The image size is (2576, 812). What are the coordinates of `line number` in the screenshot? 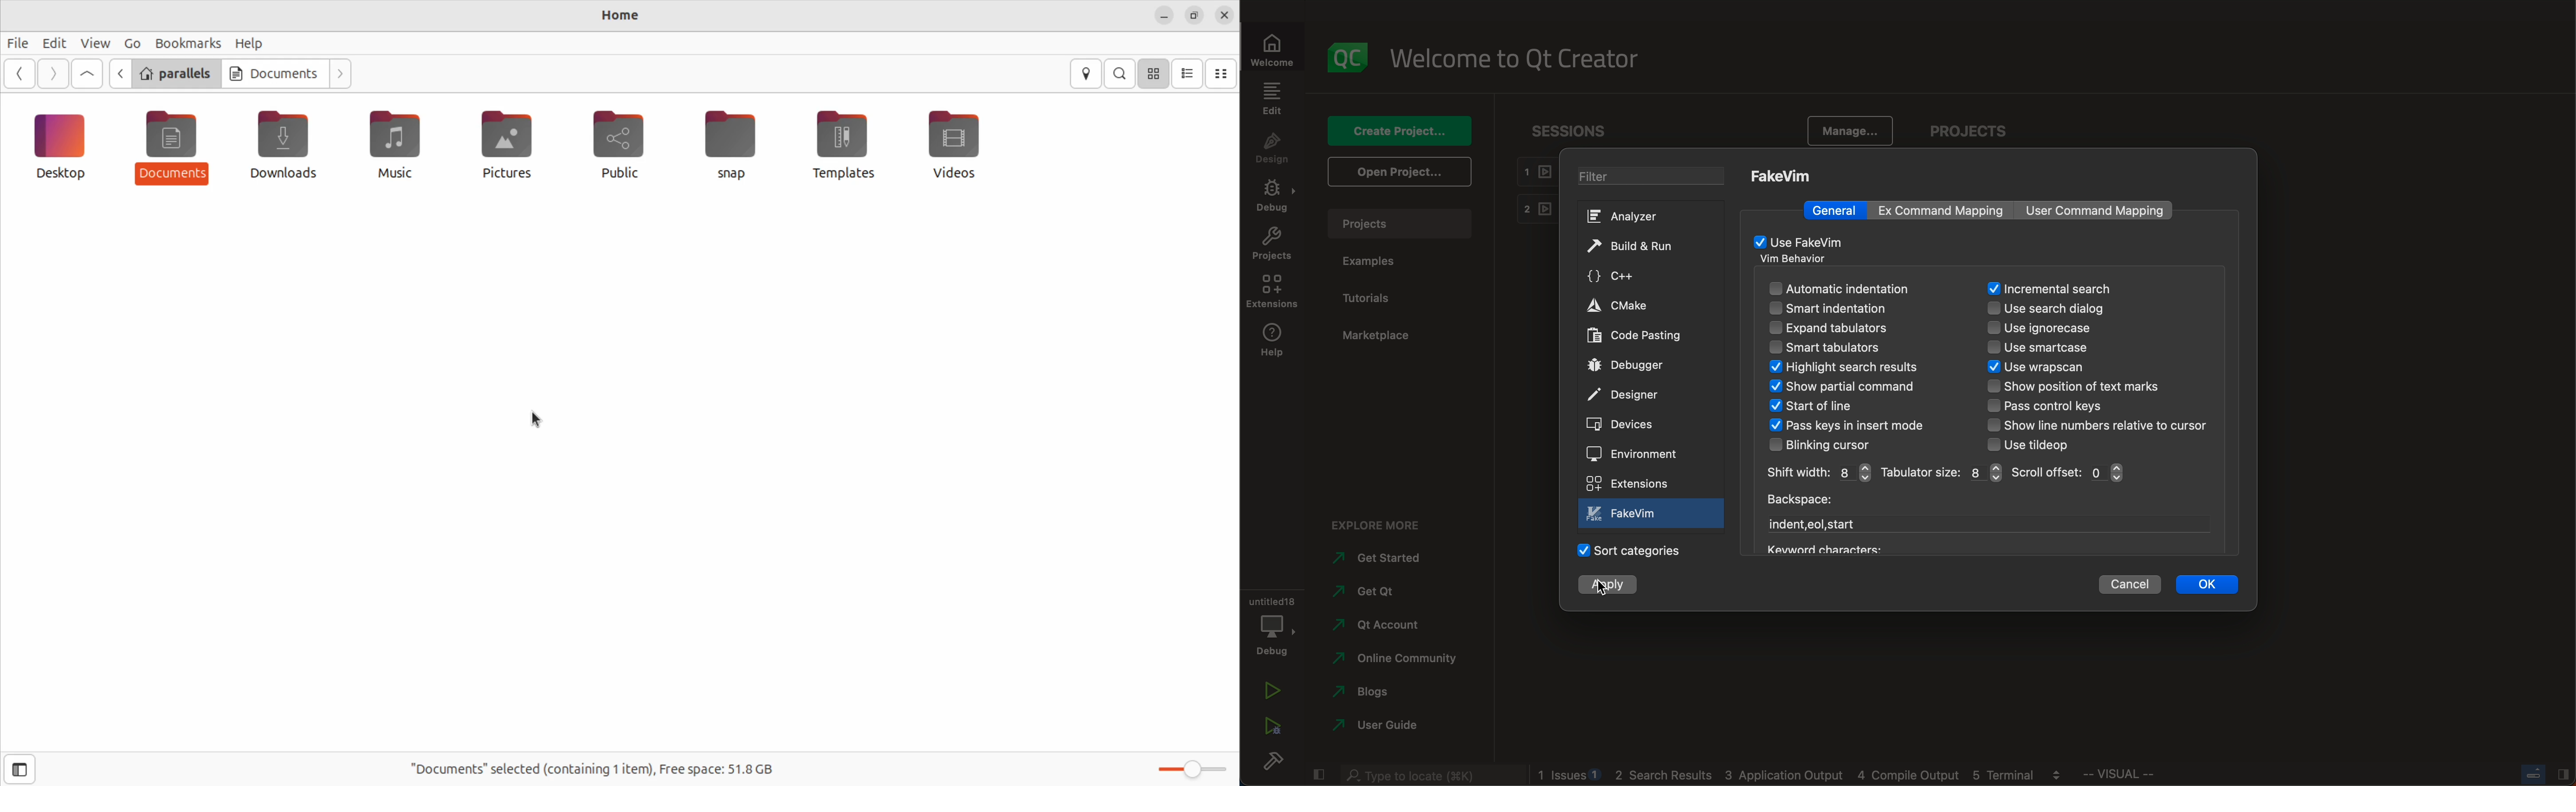 It's located at (2098, 425).